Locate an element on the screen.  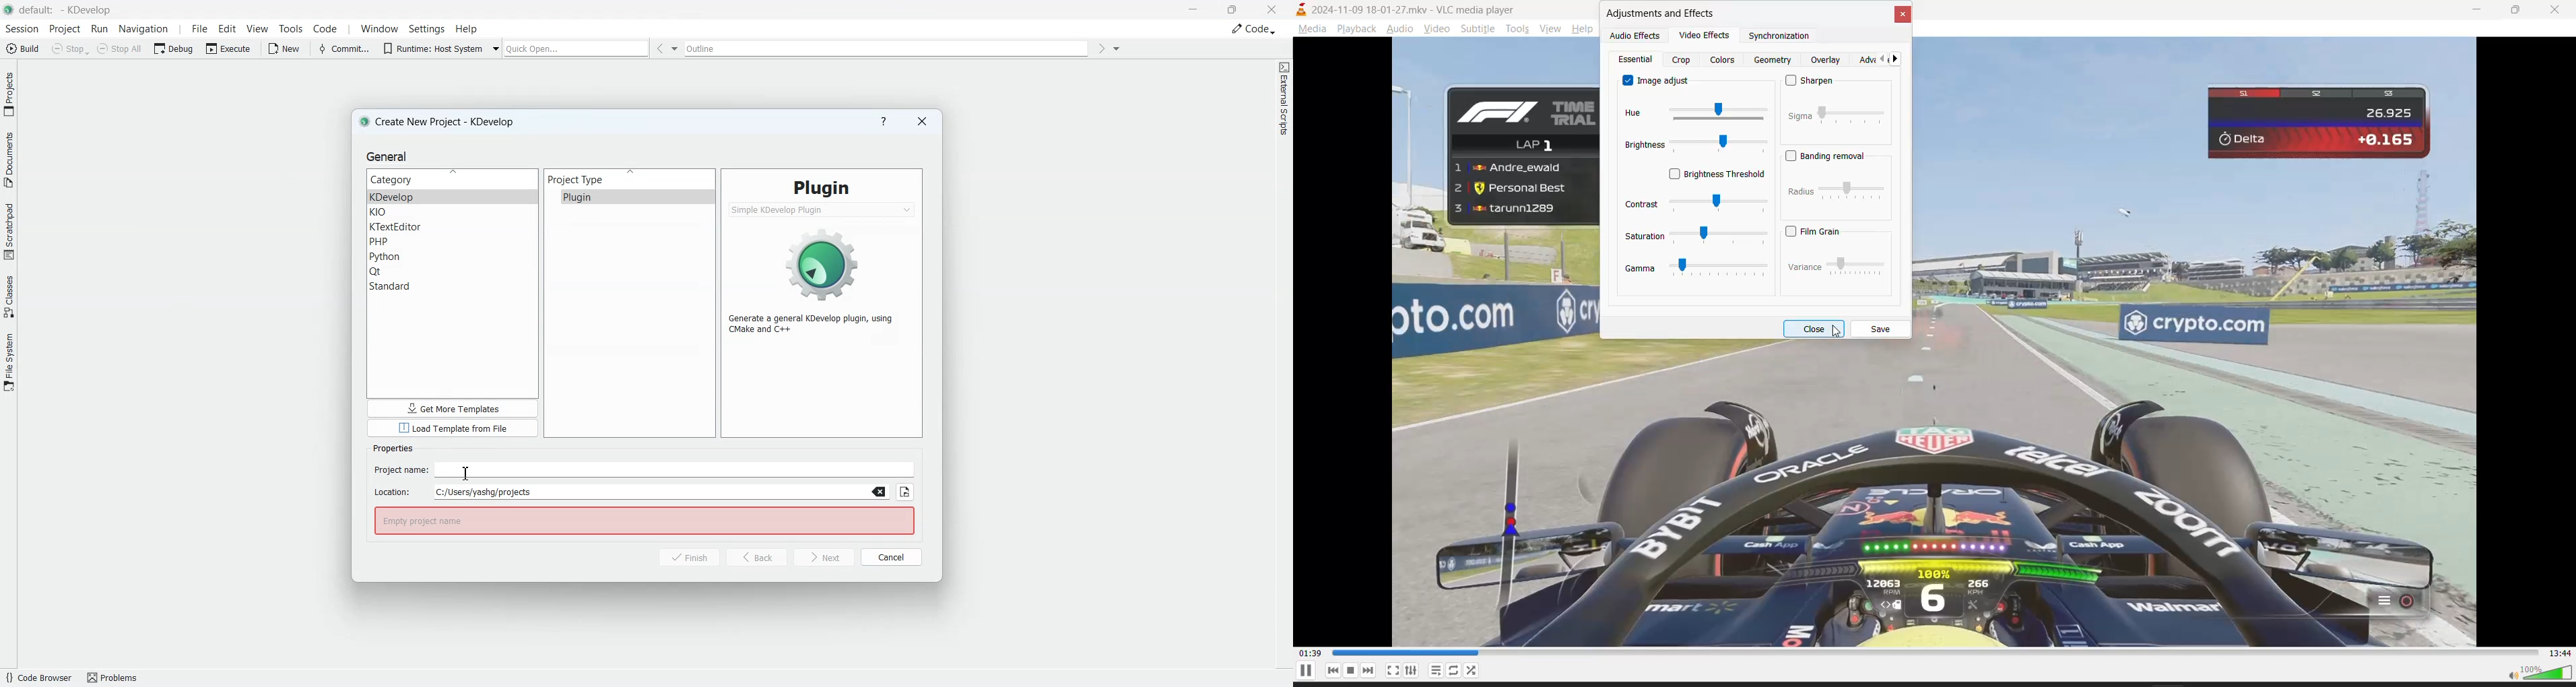
radius is located at coordinates (1835, 194).